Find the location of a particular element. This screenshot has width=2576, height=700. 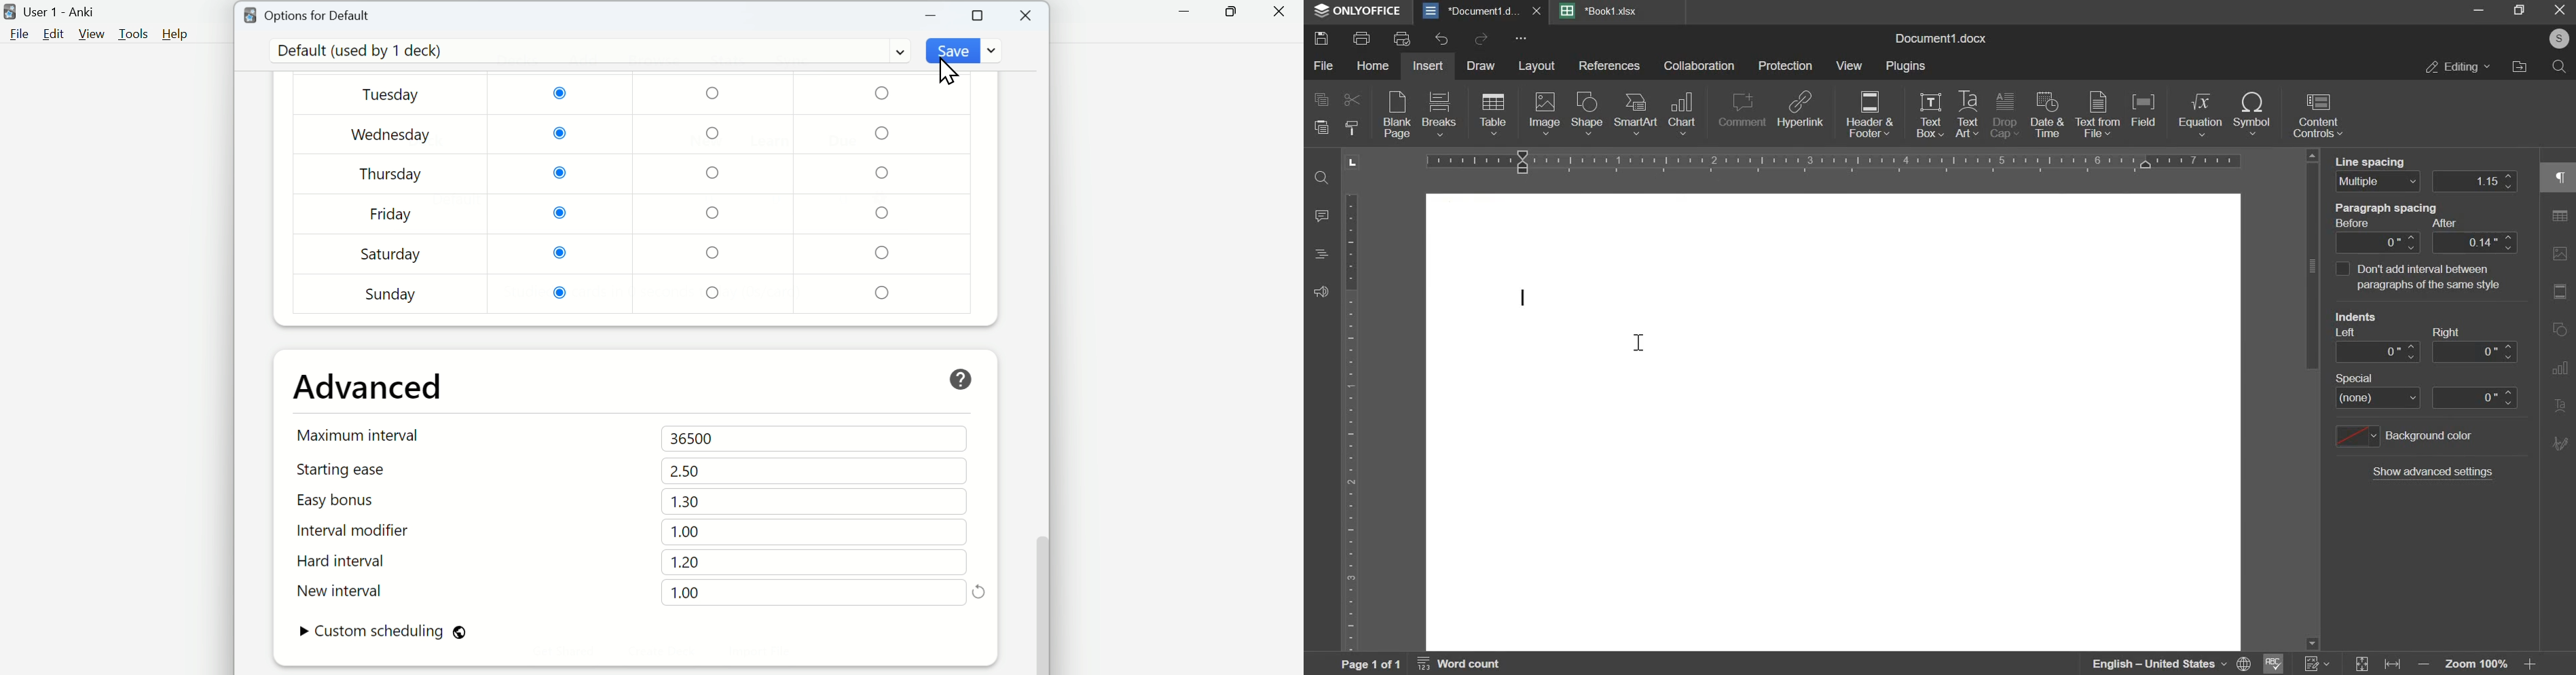

Shape tool is located at coordinates (2559, 254).